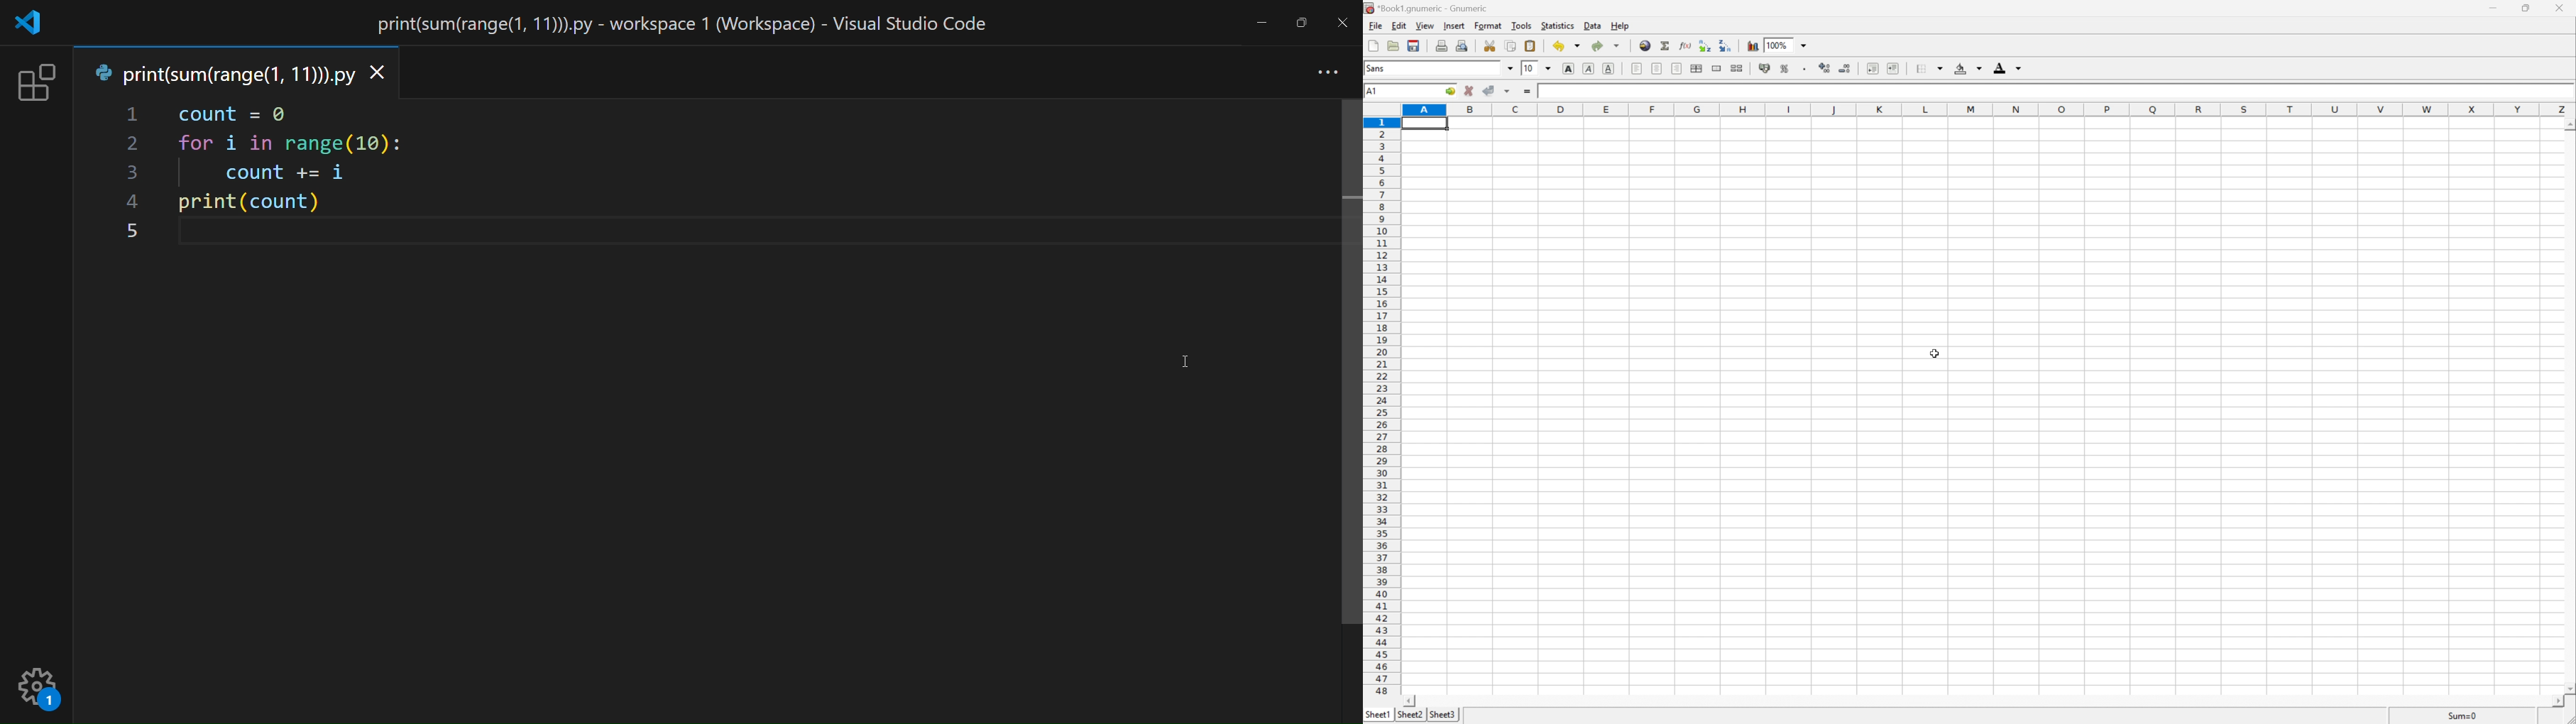 The image size is (2576, 728). I want to click on Increase number of decimals displayed, so click(1825, 68).